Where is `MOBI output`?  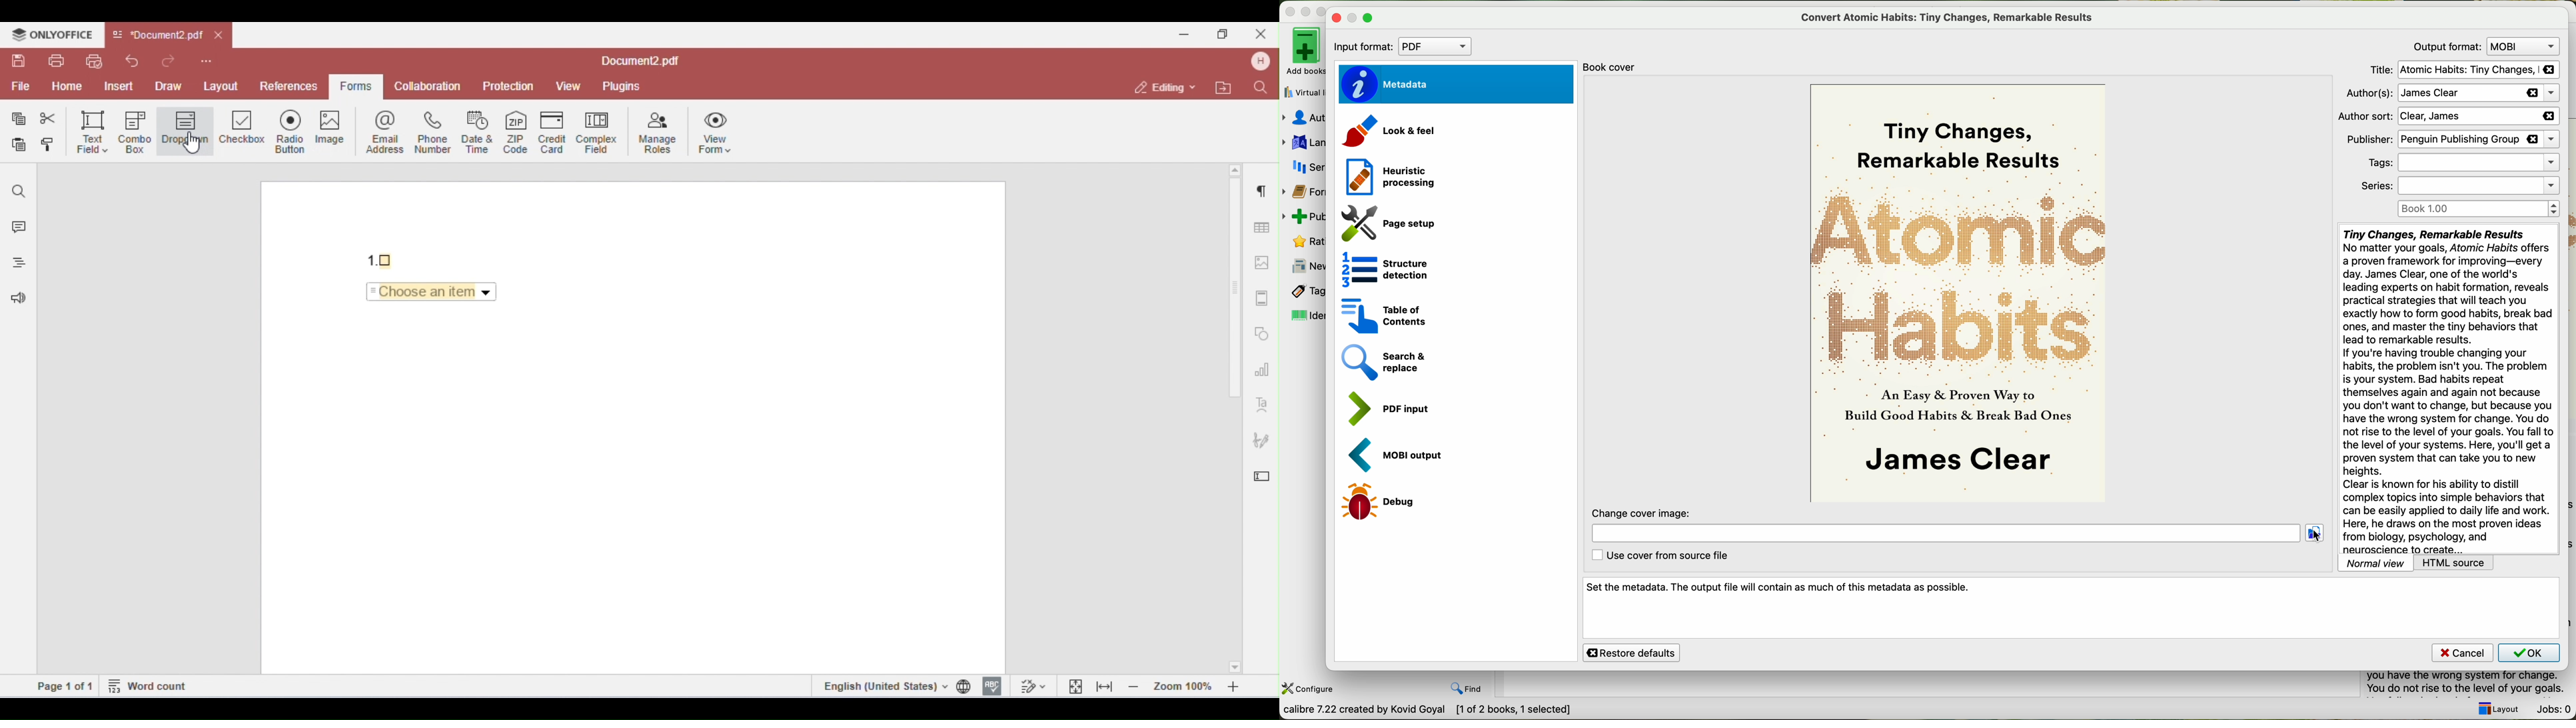 MOBI output is located at coordinates (1402, 456).